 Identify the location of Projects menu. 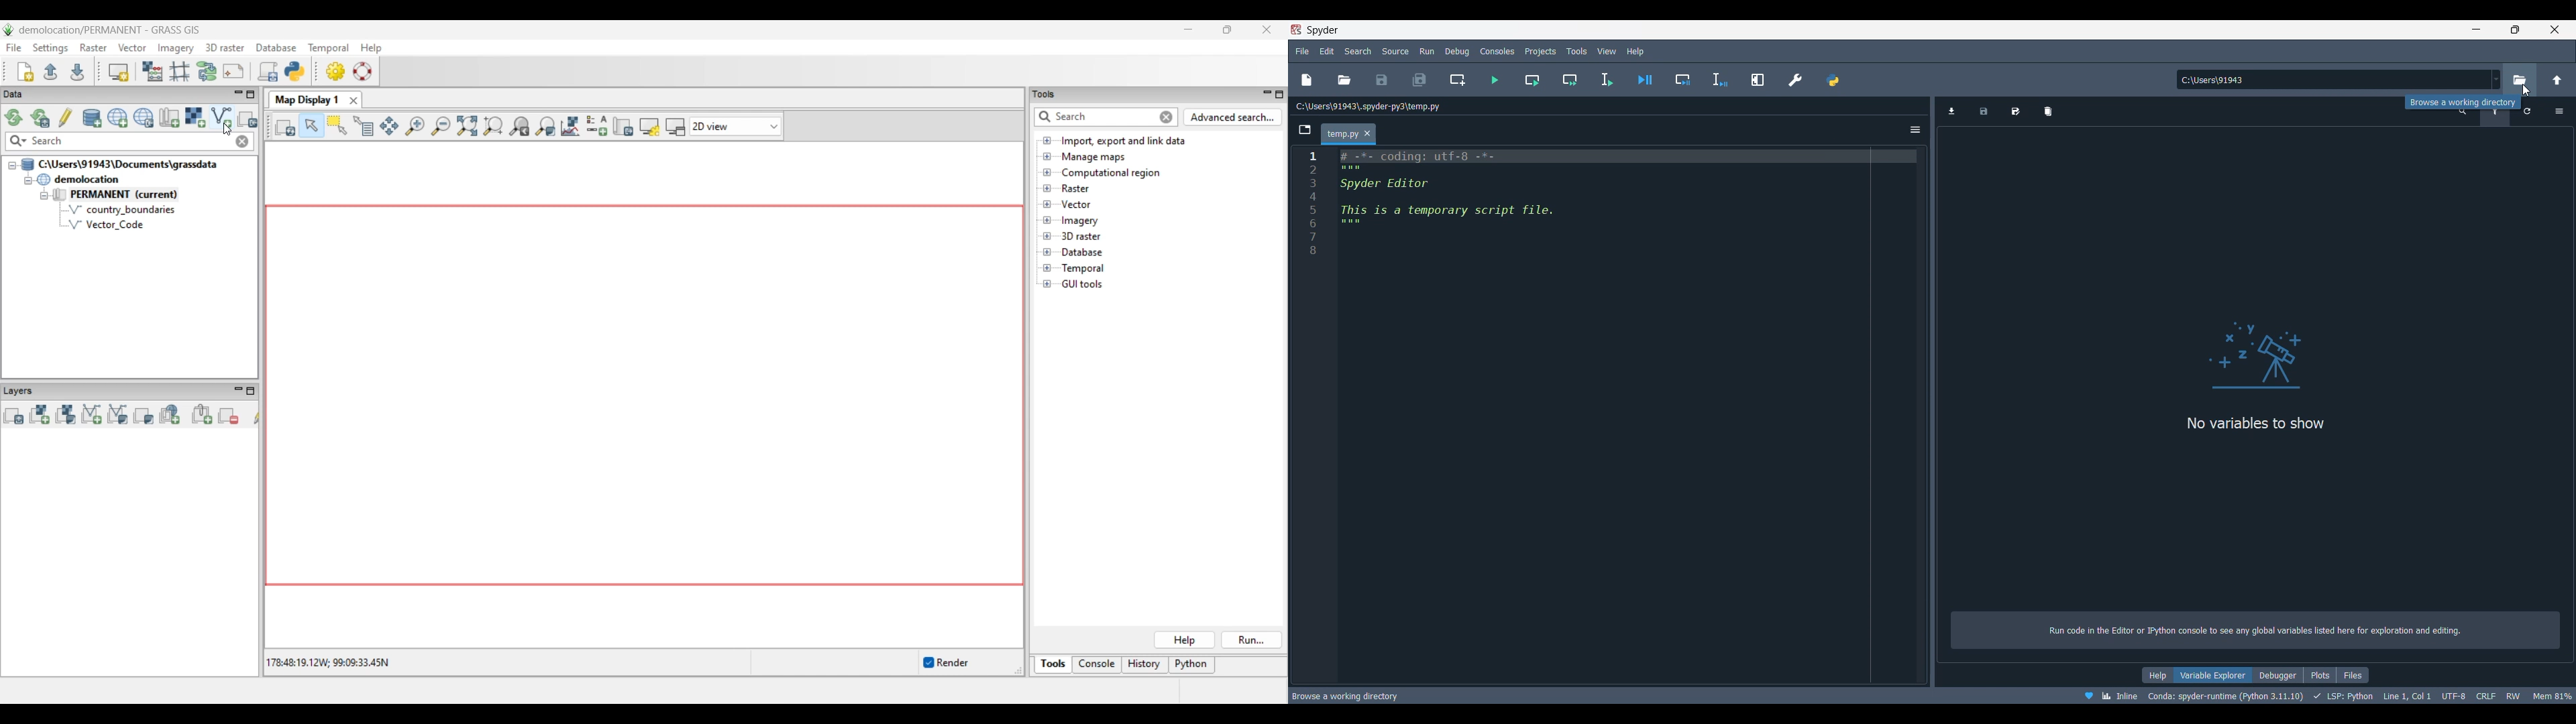
(1541, 51).